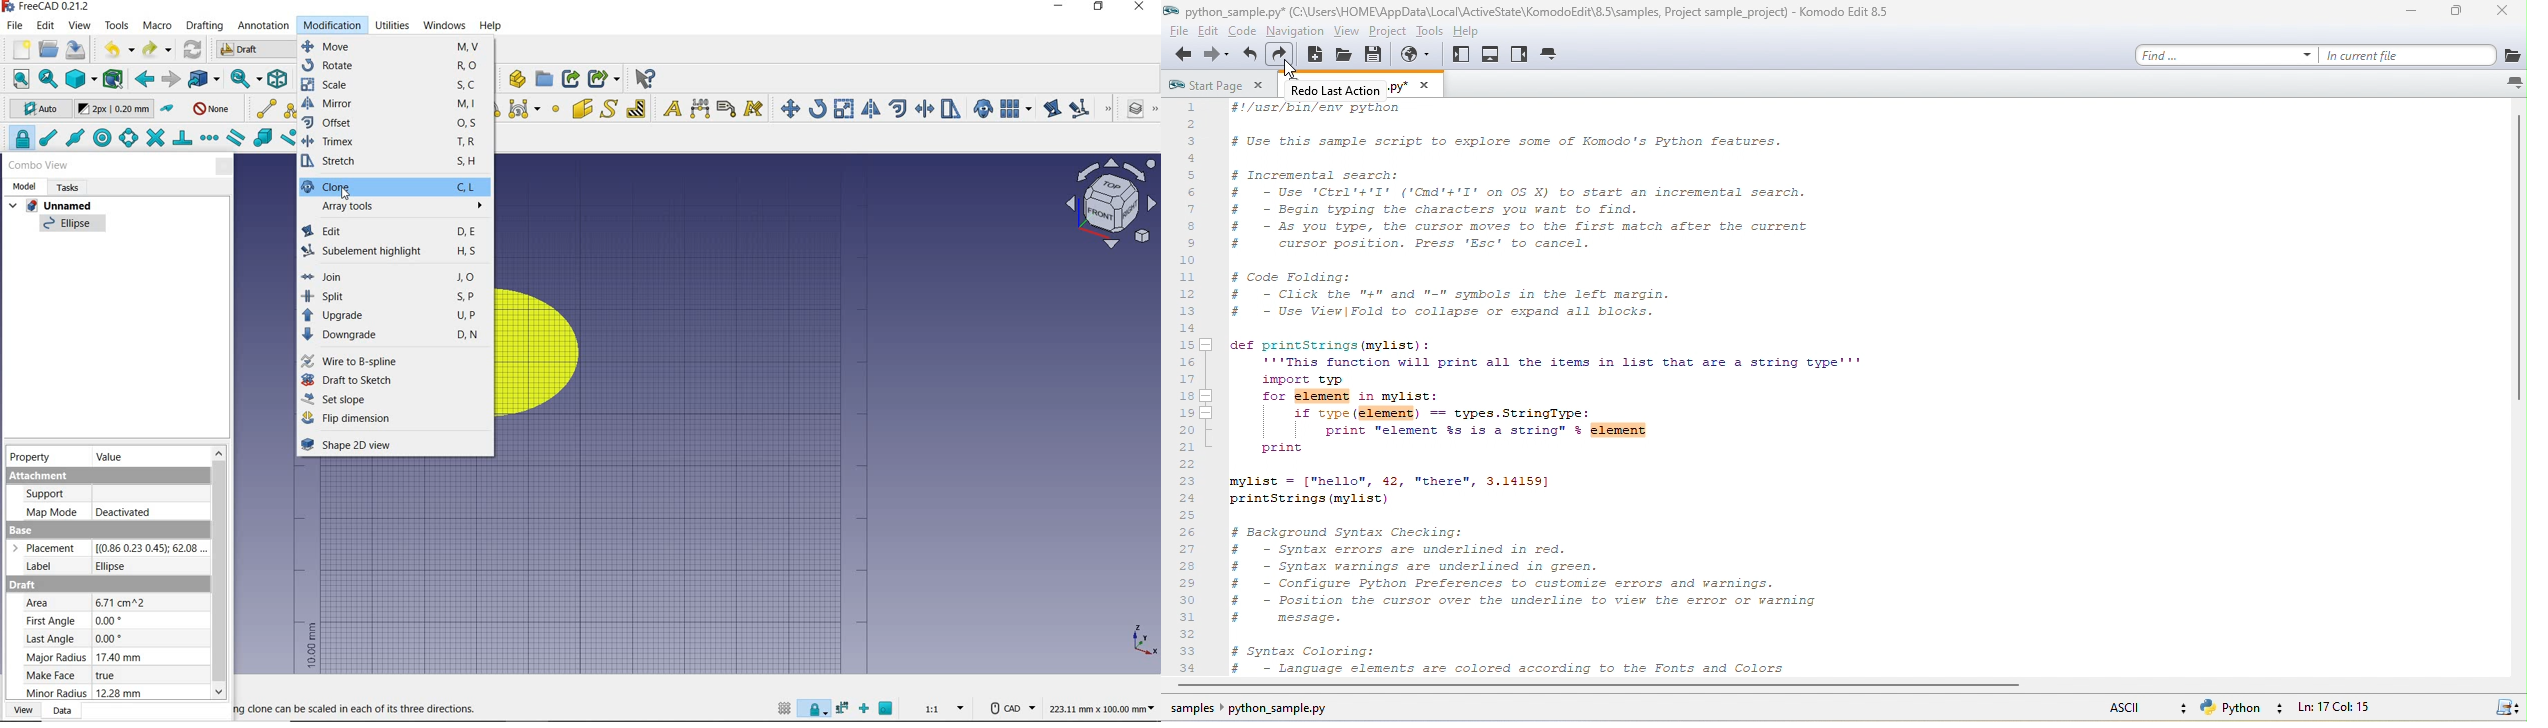 Image resolution: width=2548 pixels, height=728 pixels. Describe the element at coordinates (951, 109) in the screenshot. I see `stretch` at that location.